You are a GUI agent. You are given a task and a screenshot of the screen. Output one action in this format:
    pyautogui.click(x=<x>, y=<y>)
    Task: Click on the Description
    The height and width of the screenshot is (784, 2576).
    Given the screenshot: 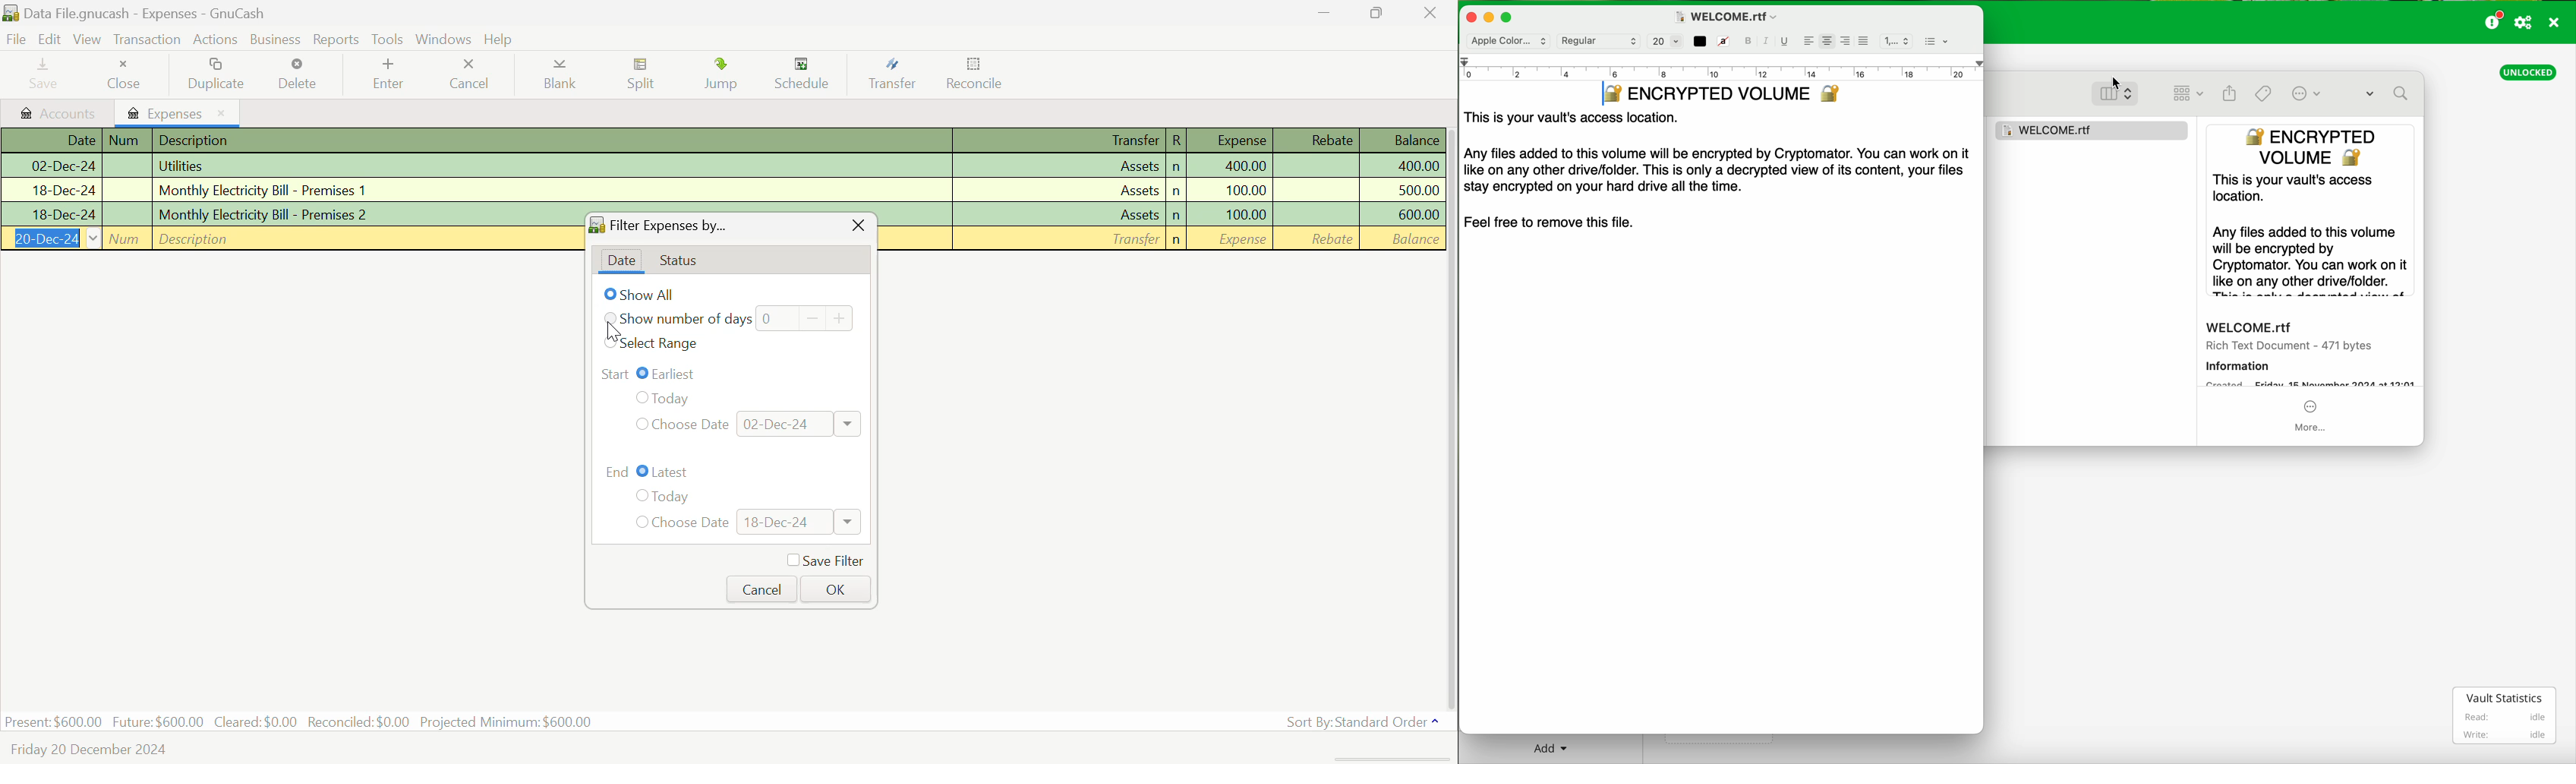 What is the action you would take?
    pyautogui.click(x=367, y=239)
    